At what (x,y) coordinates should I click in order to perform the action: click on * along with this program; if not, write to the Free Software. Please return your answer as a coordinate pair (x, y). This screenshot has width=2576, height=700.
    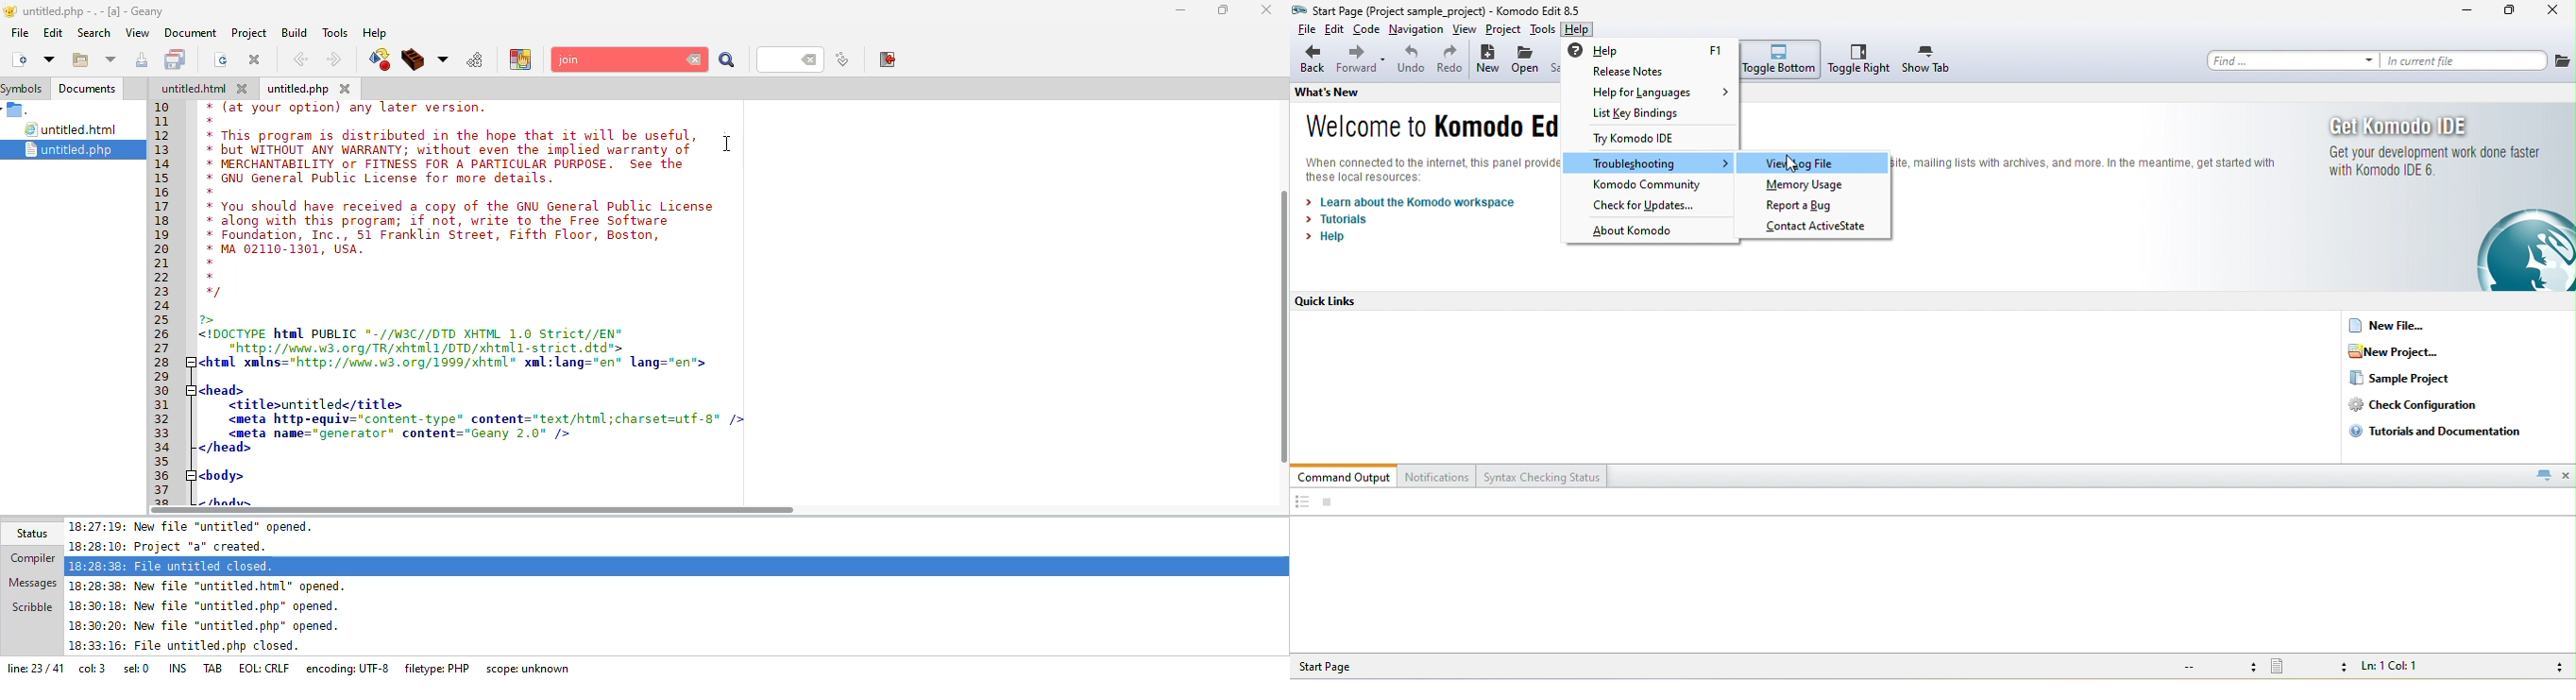
    Looking at the image, I should click on (437, 222).